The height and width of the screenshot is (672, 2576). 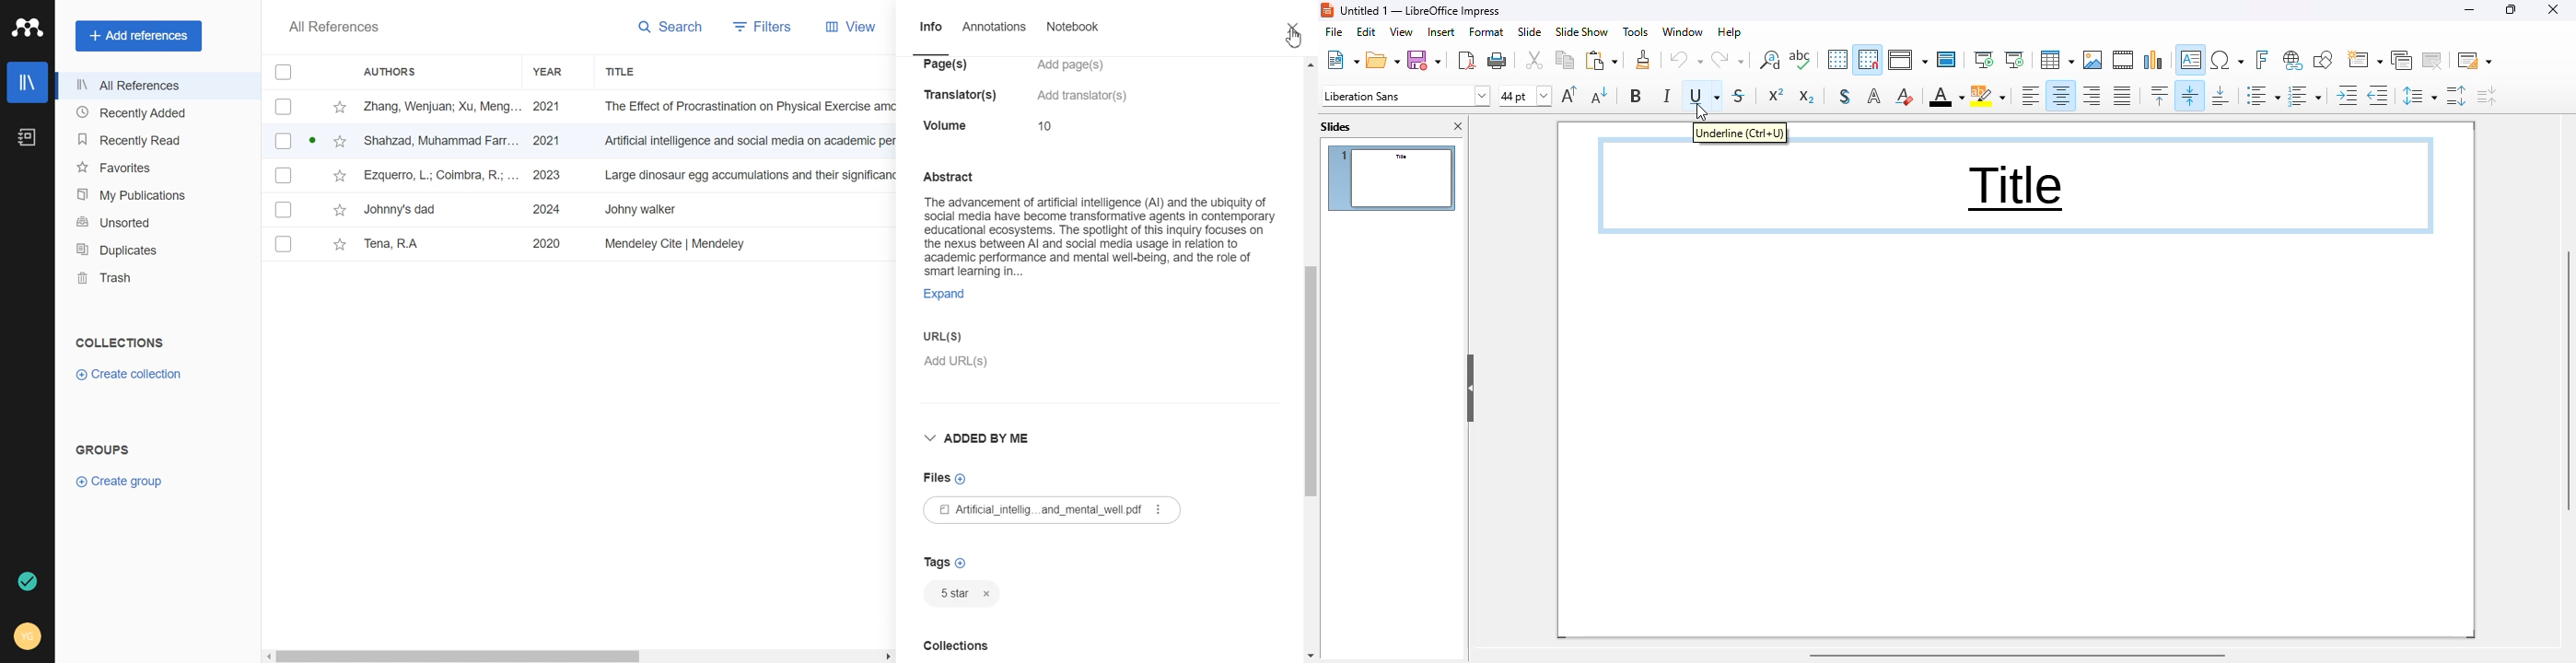 What do you see at coordinates (1581, 32) in the screenshot?
I see `slide show` at bounding box center [1581, 32].